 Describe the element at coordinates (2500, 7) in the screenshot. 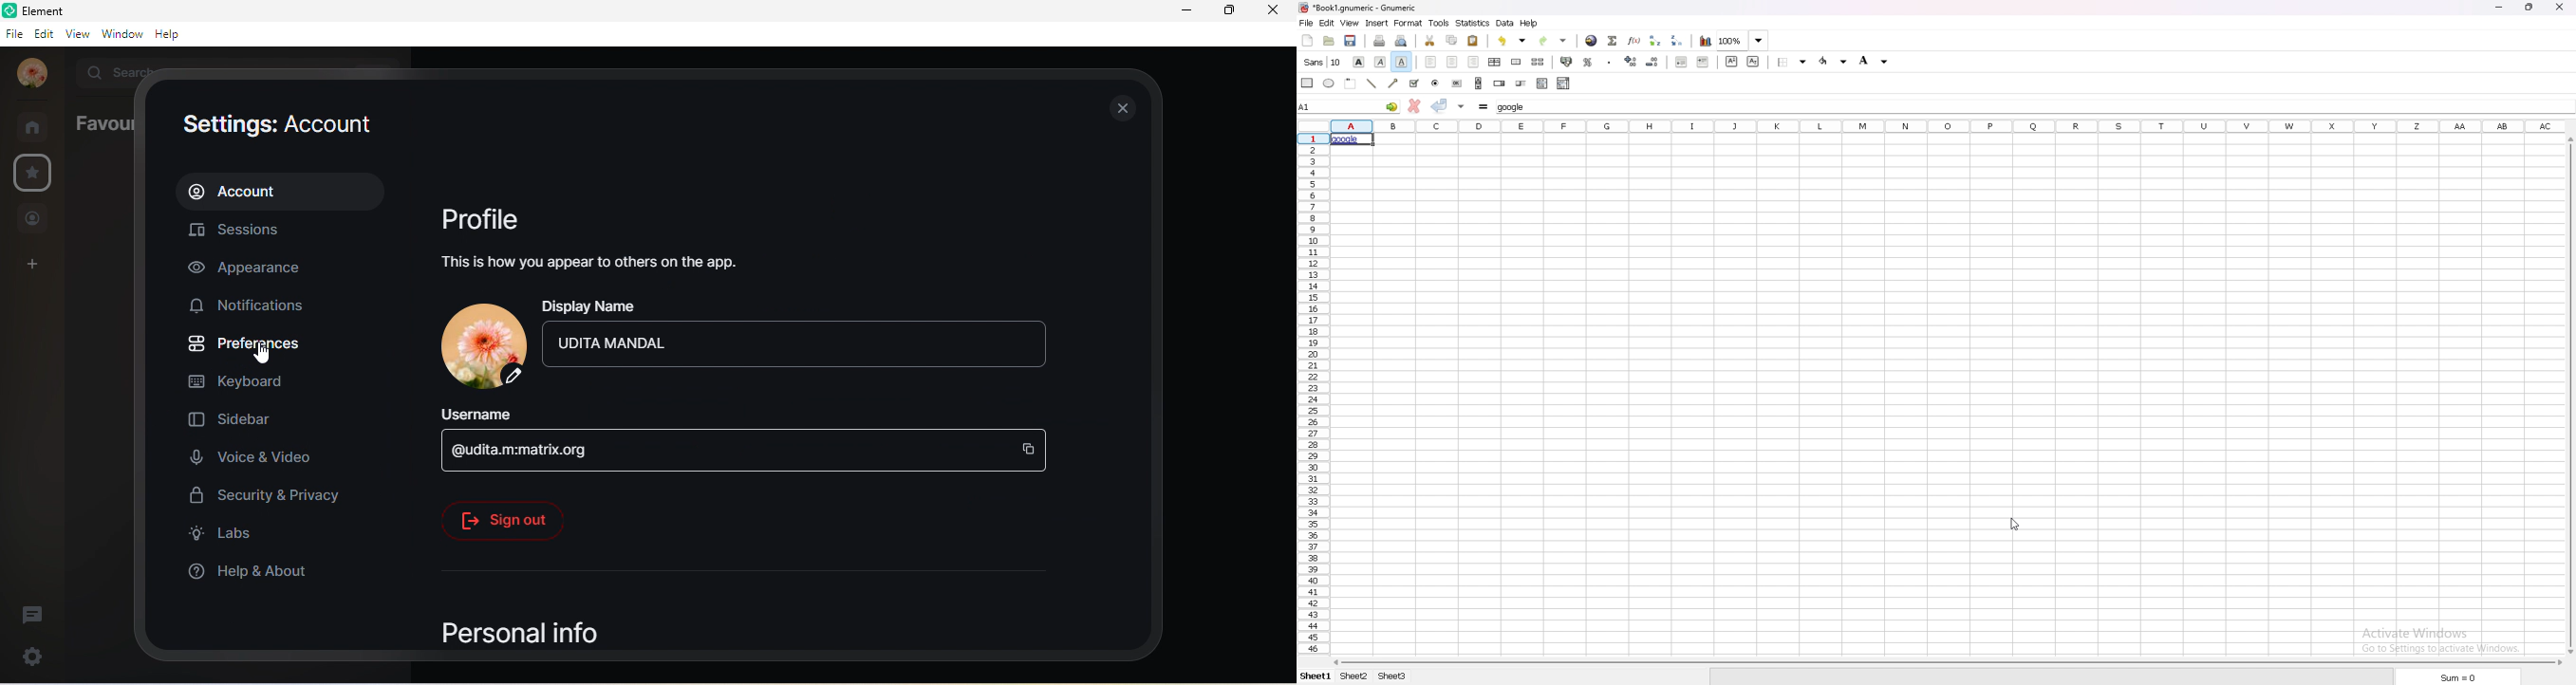

I see `minimize` at that location.